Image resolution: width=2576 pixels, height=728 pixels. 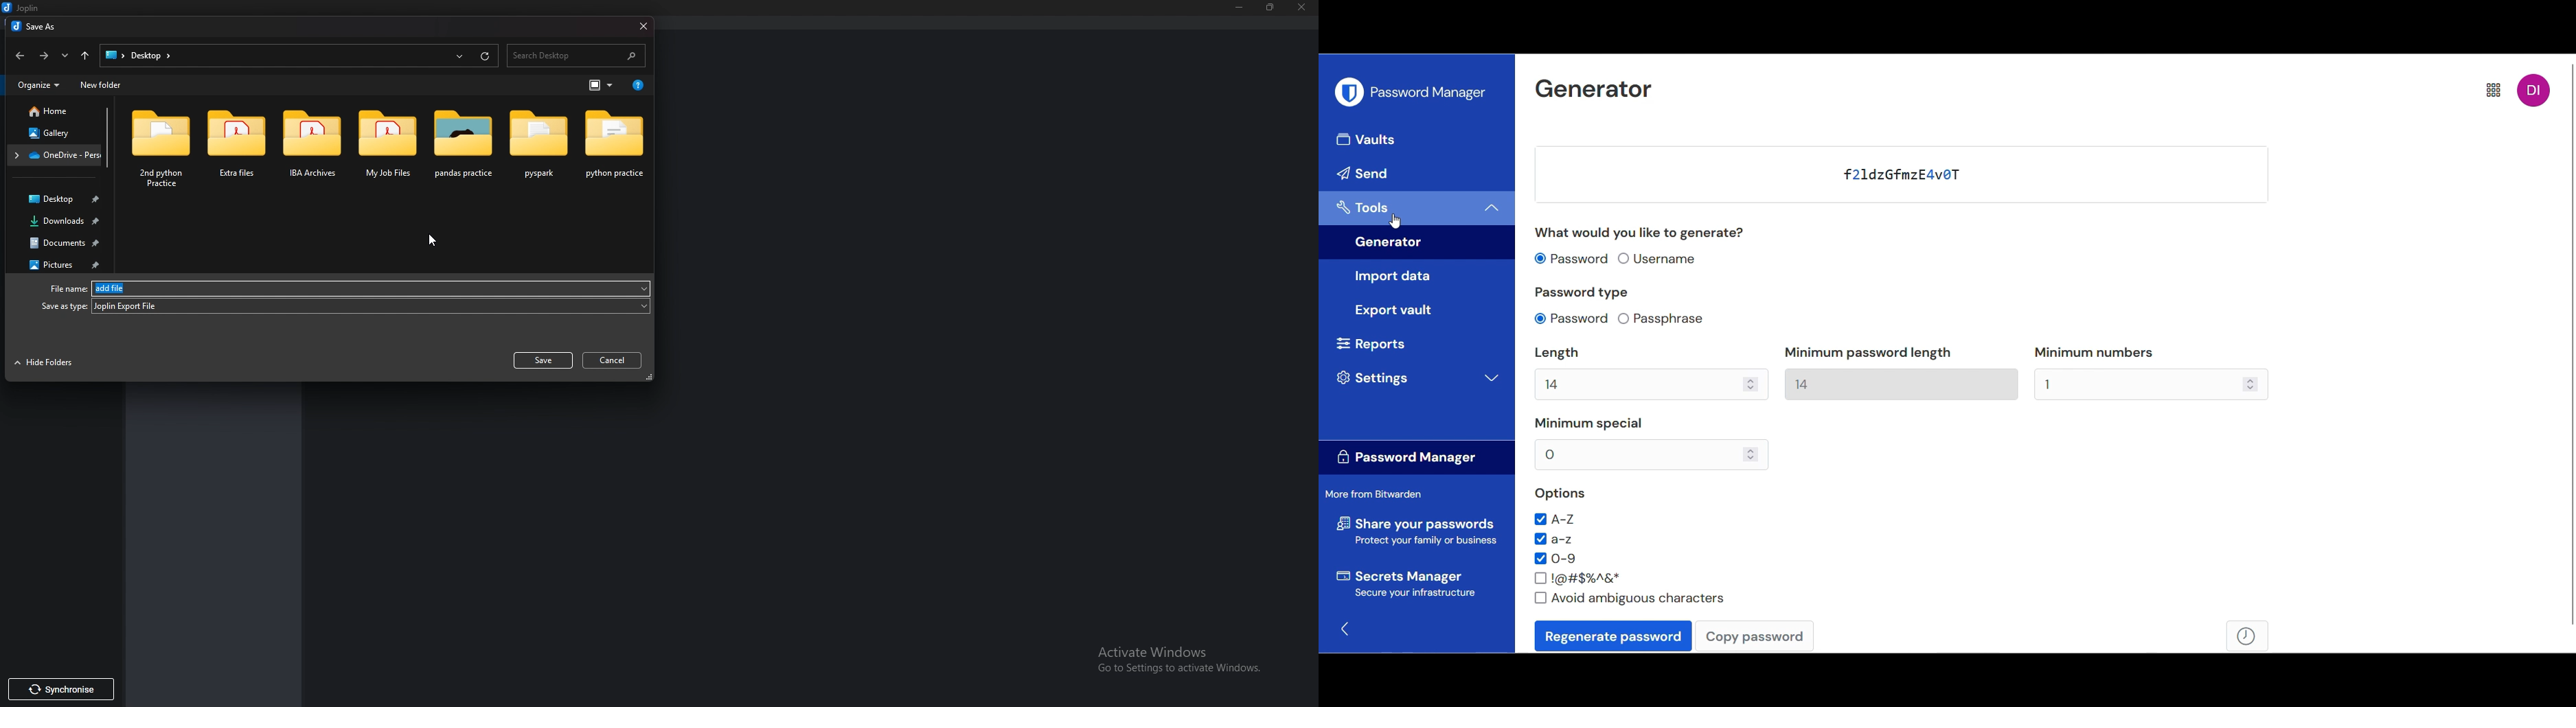 I want to click on path, so click(x=140, y=54).